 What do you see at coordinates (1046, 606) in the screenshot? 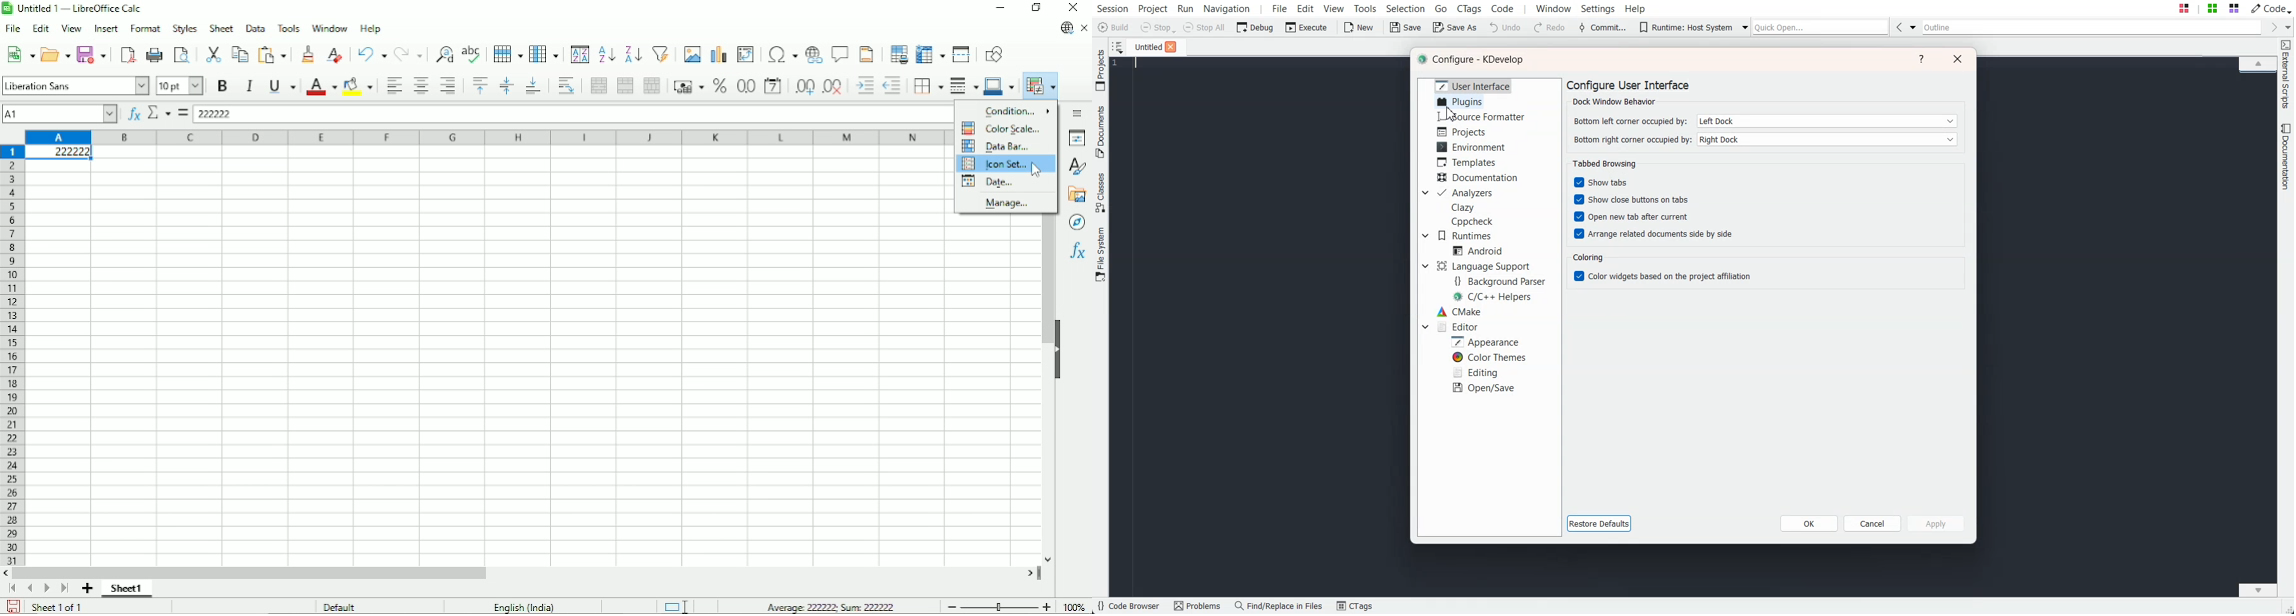
I see `Zoom in` at bounding box center [1046, 606].